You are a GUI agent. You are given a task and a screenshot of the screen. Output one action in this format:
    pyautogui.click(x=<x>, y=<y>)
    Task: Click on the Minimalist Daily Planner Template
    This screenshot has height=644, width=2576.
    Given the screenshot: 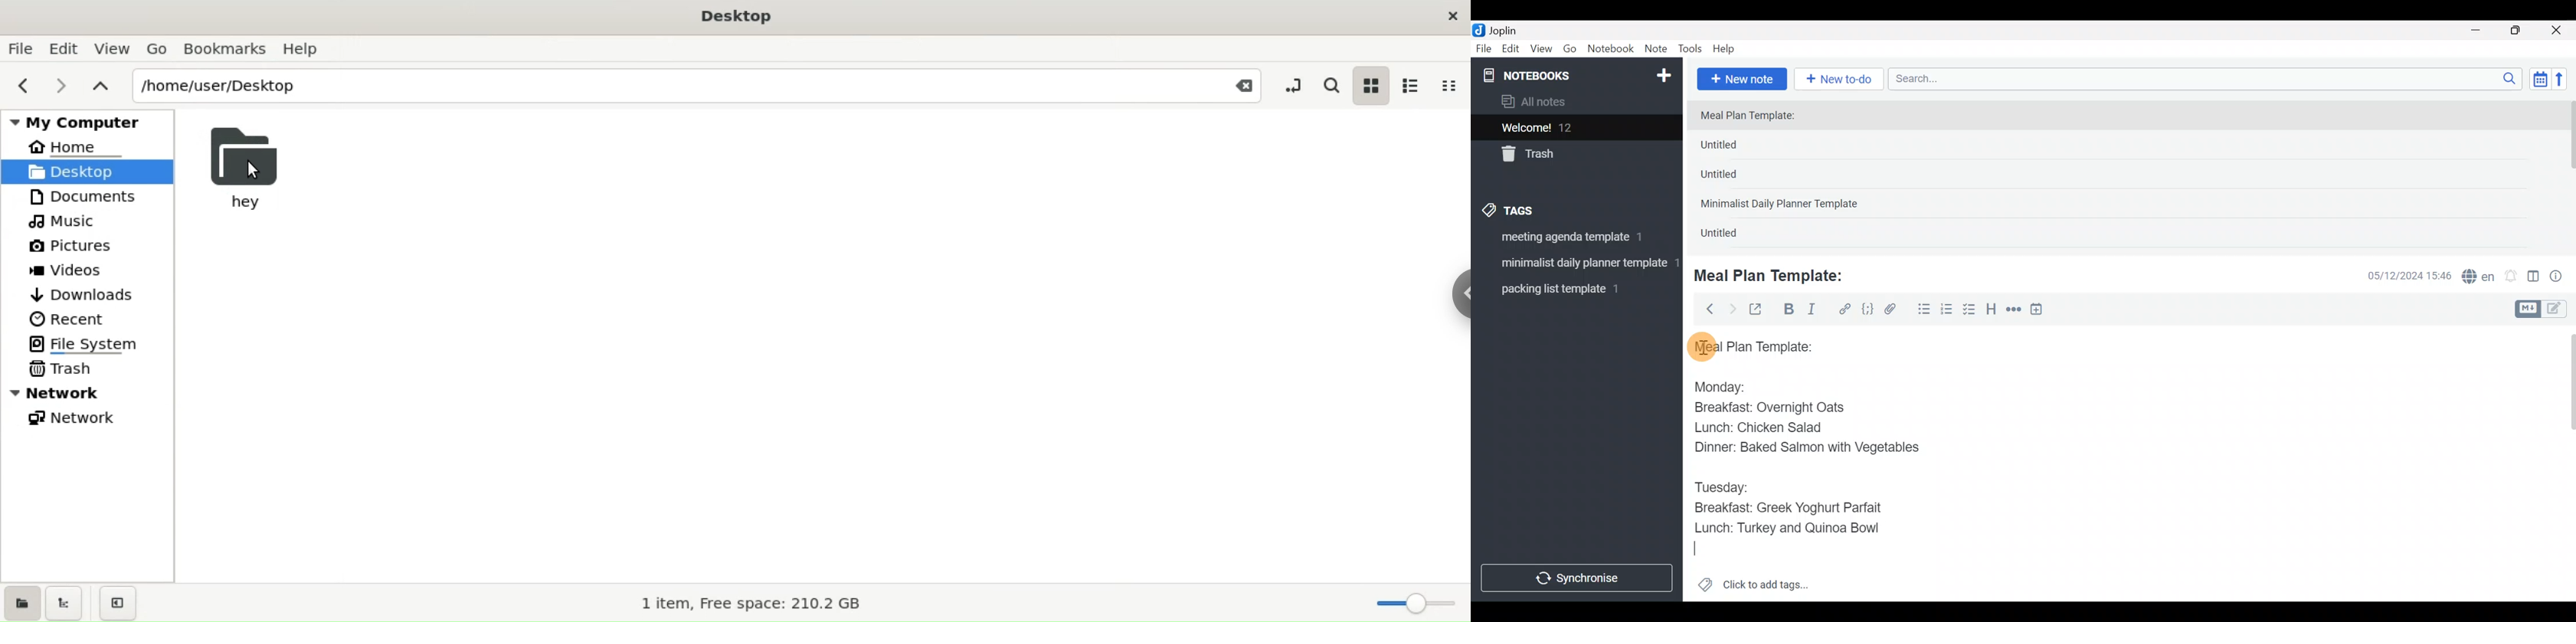 What is the action you would take?
    pyautogui.click(x=1783, y=205)
    